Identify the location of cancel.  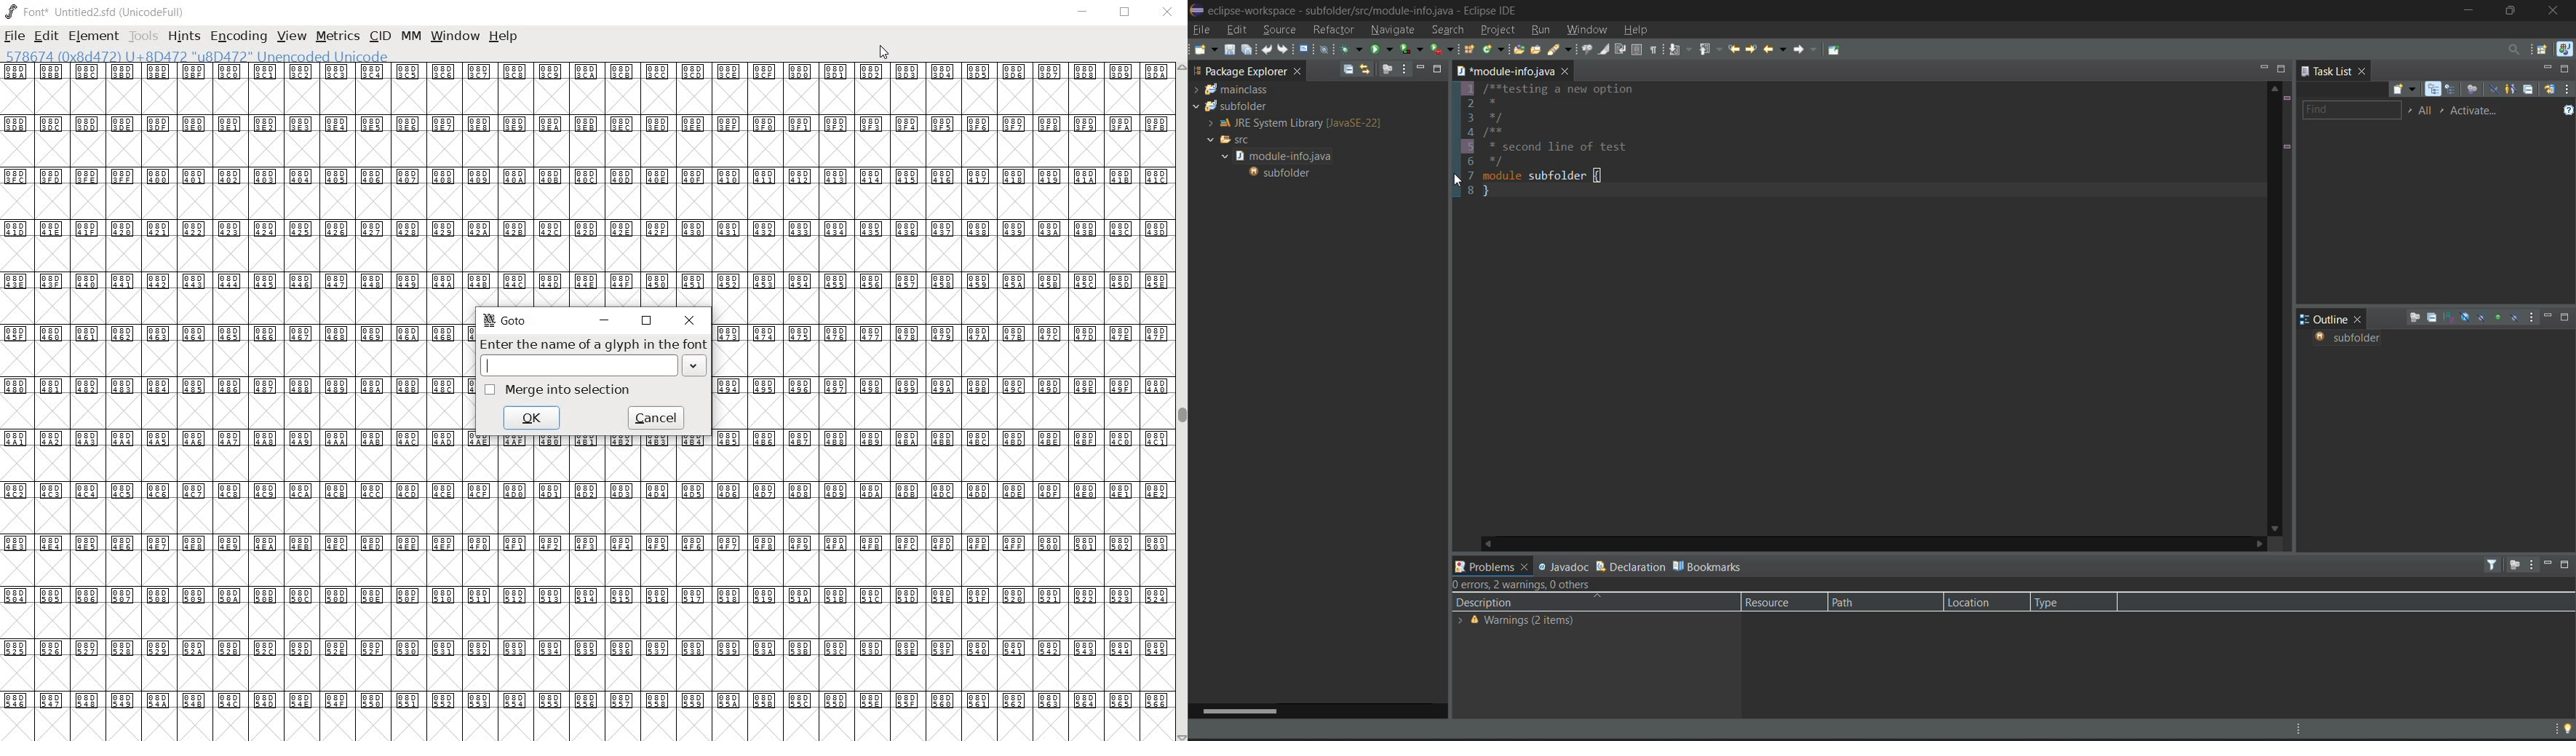
(658, 416).